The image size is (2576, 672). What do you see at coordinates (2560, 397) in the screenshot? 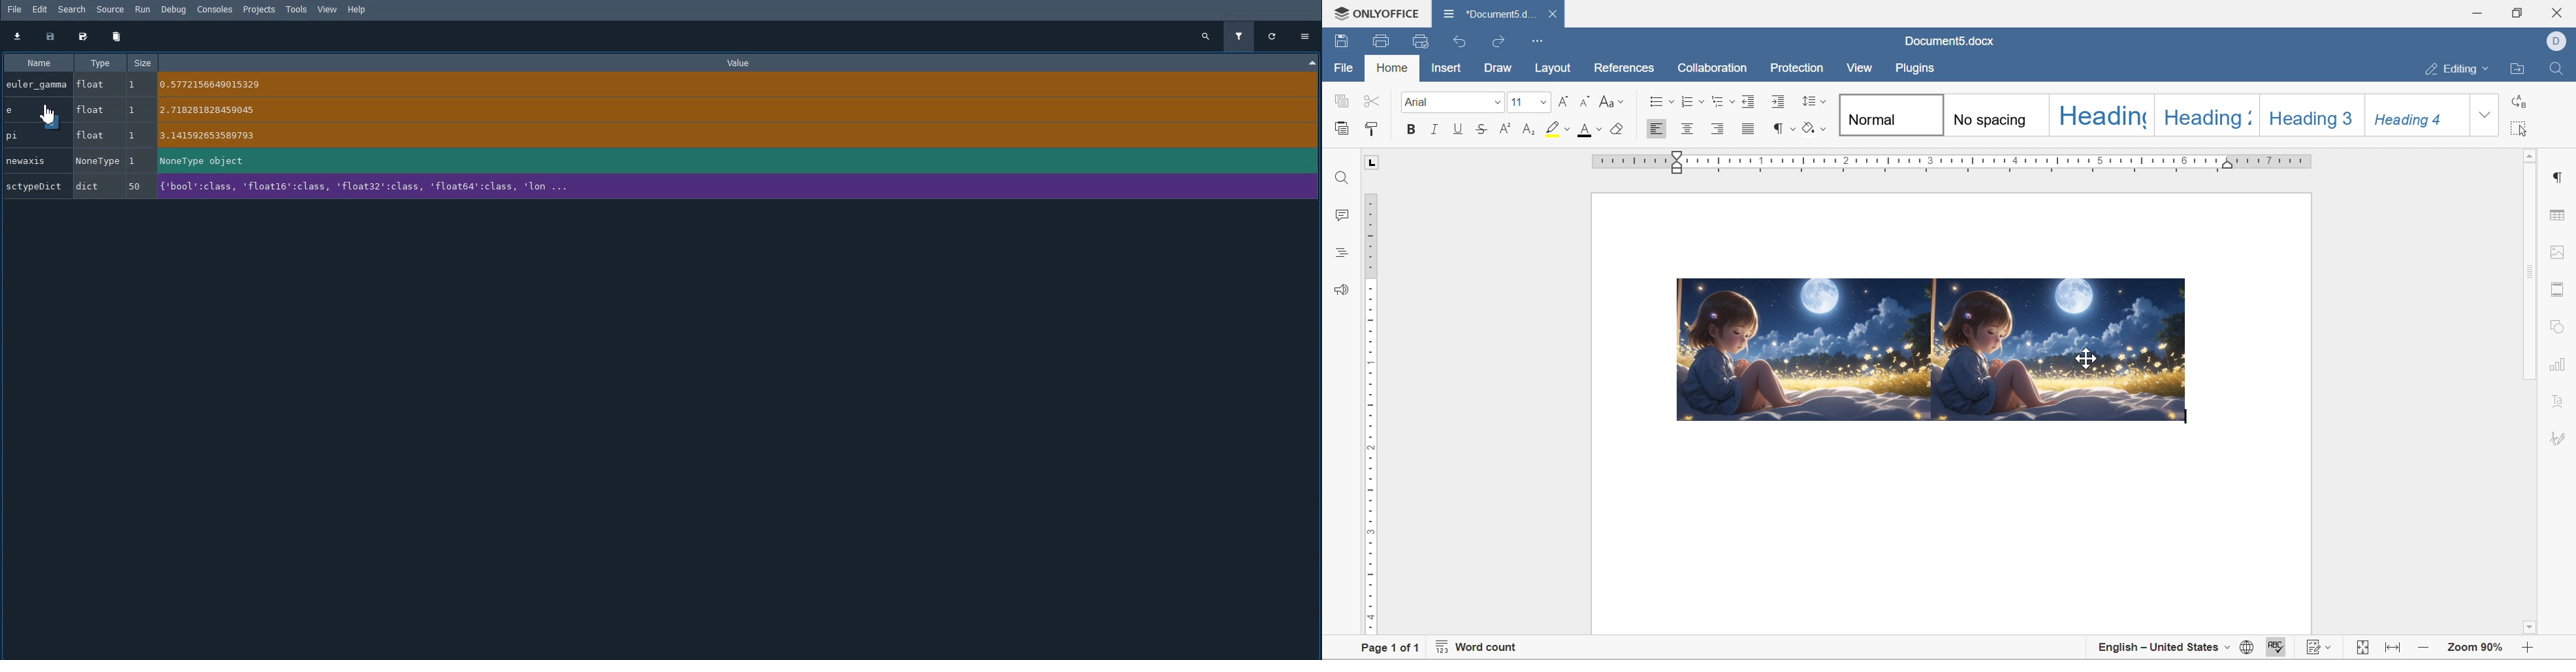
I see `text art settings` at bounding box center [2560, 397].